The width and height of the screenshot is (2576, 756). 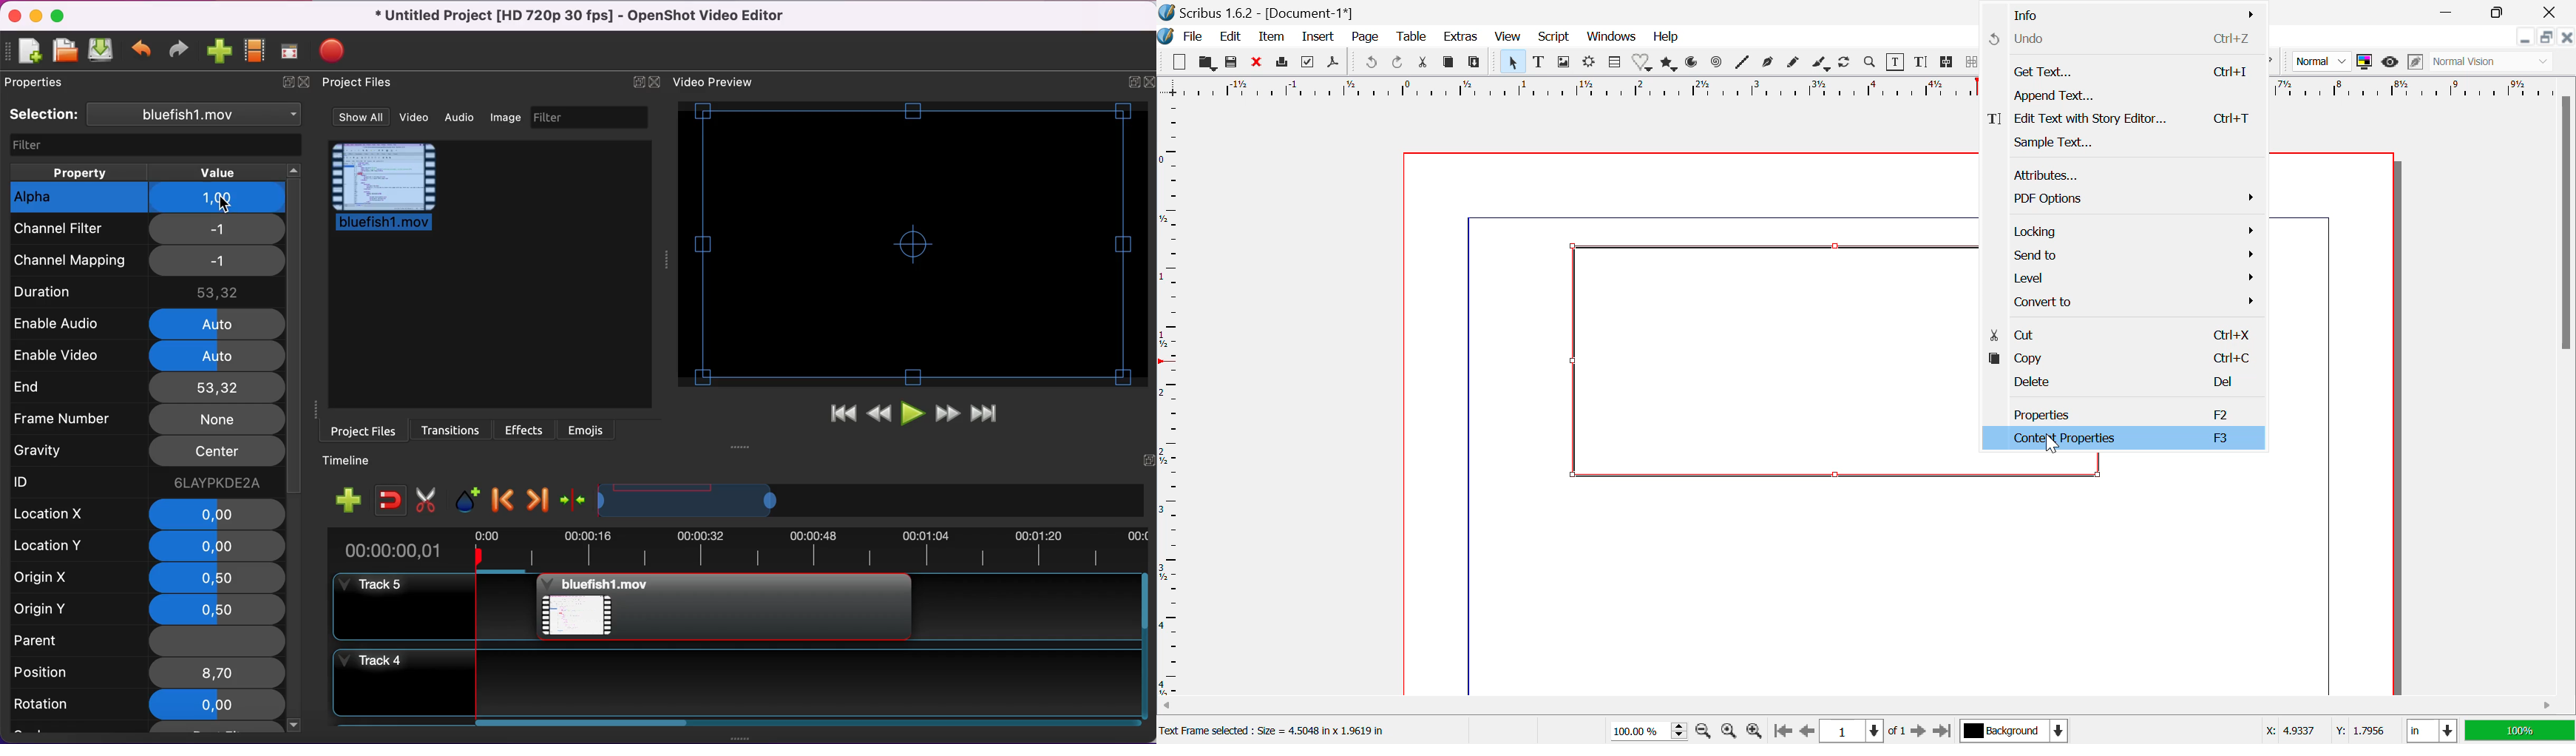 What do you see at coordinates (1508, 38) in the screenshot?
I see `View` at bounding box center [1508, 38].